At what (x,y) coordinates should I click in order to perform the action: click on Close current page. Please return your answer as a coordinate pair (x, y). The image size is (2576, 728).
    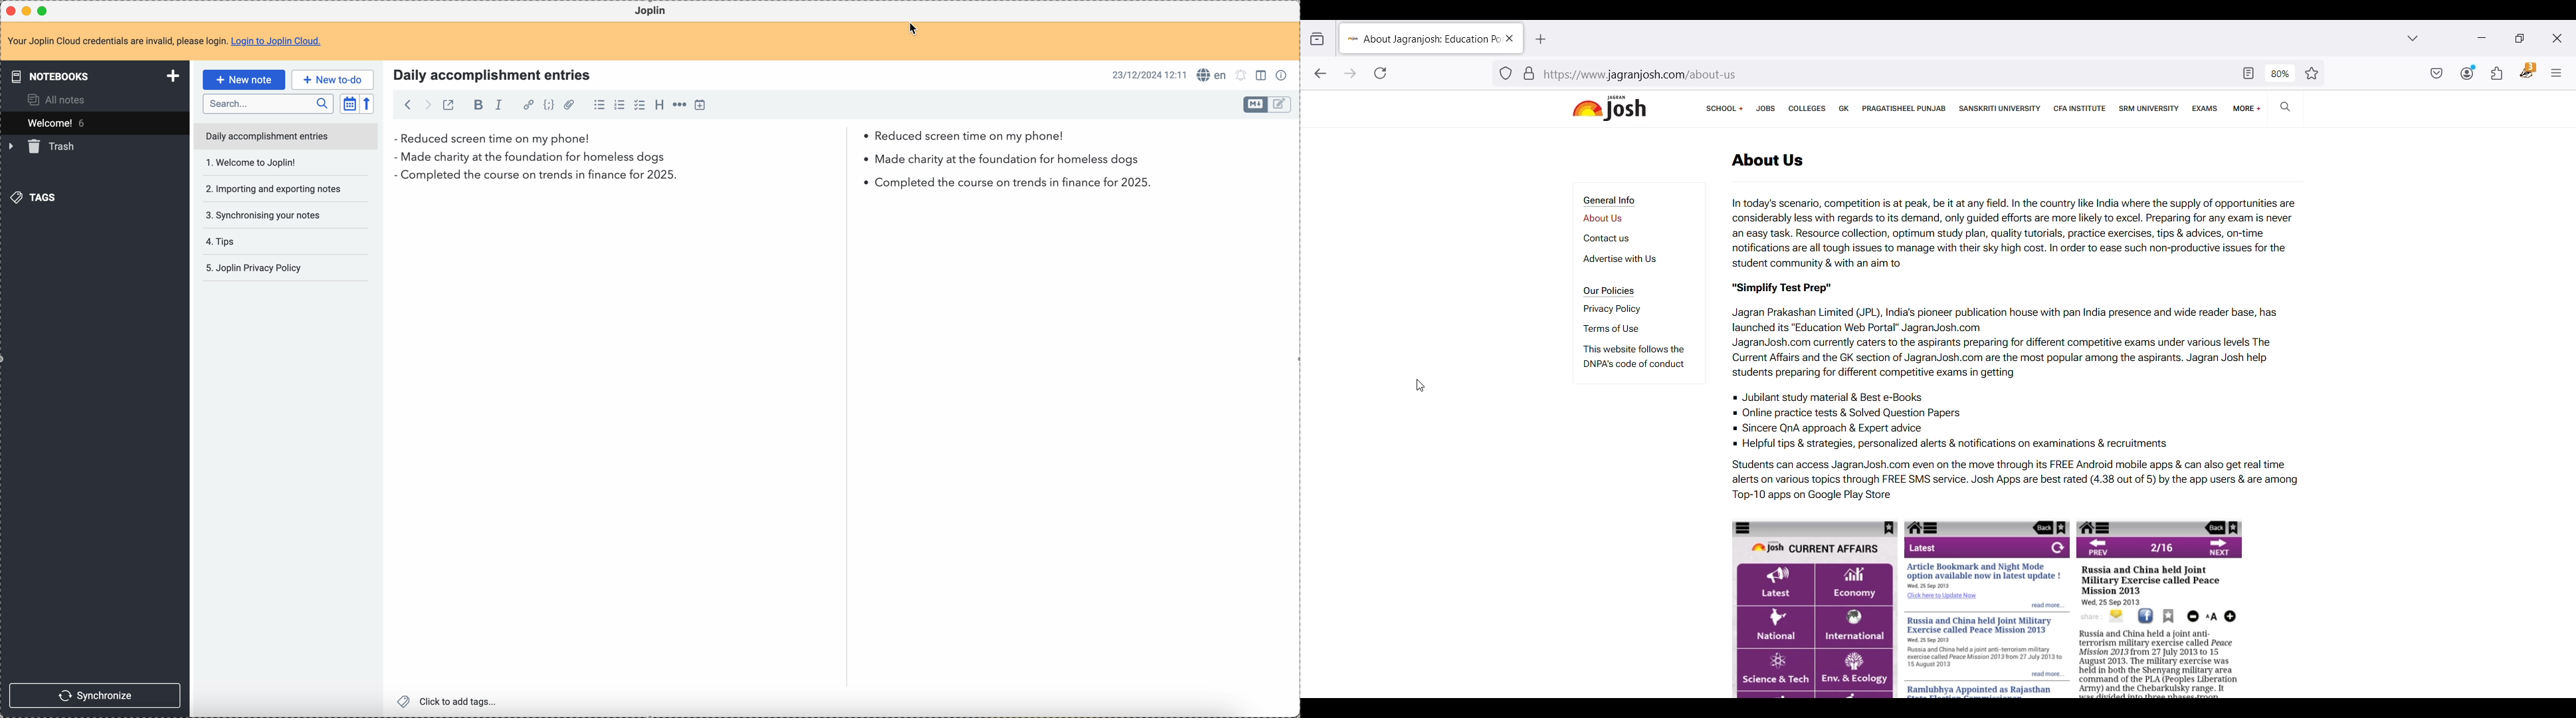
    Looking at the image, I should click on (1507, 38).